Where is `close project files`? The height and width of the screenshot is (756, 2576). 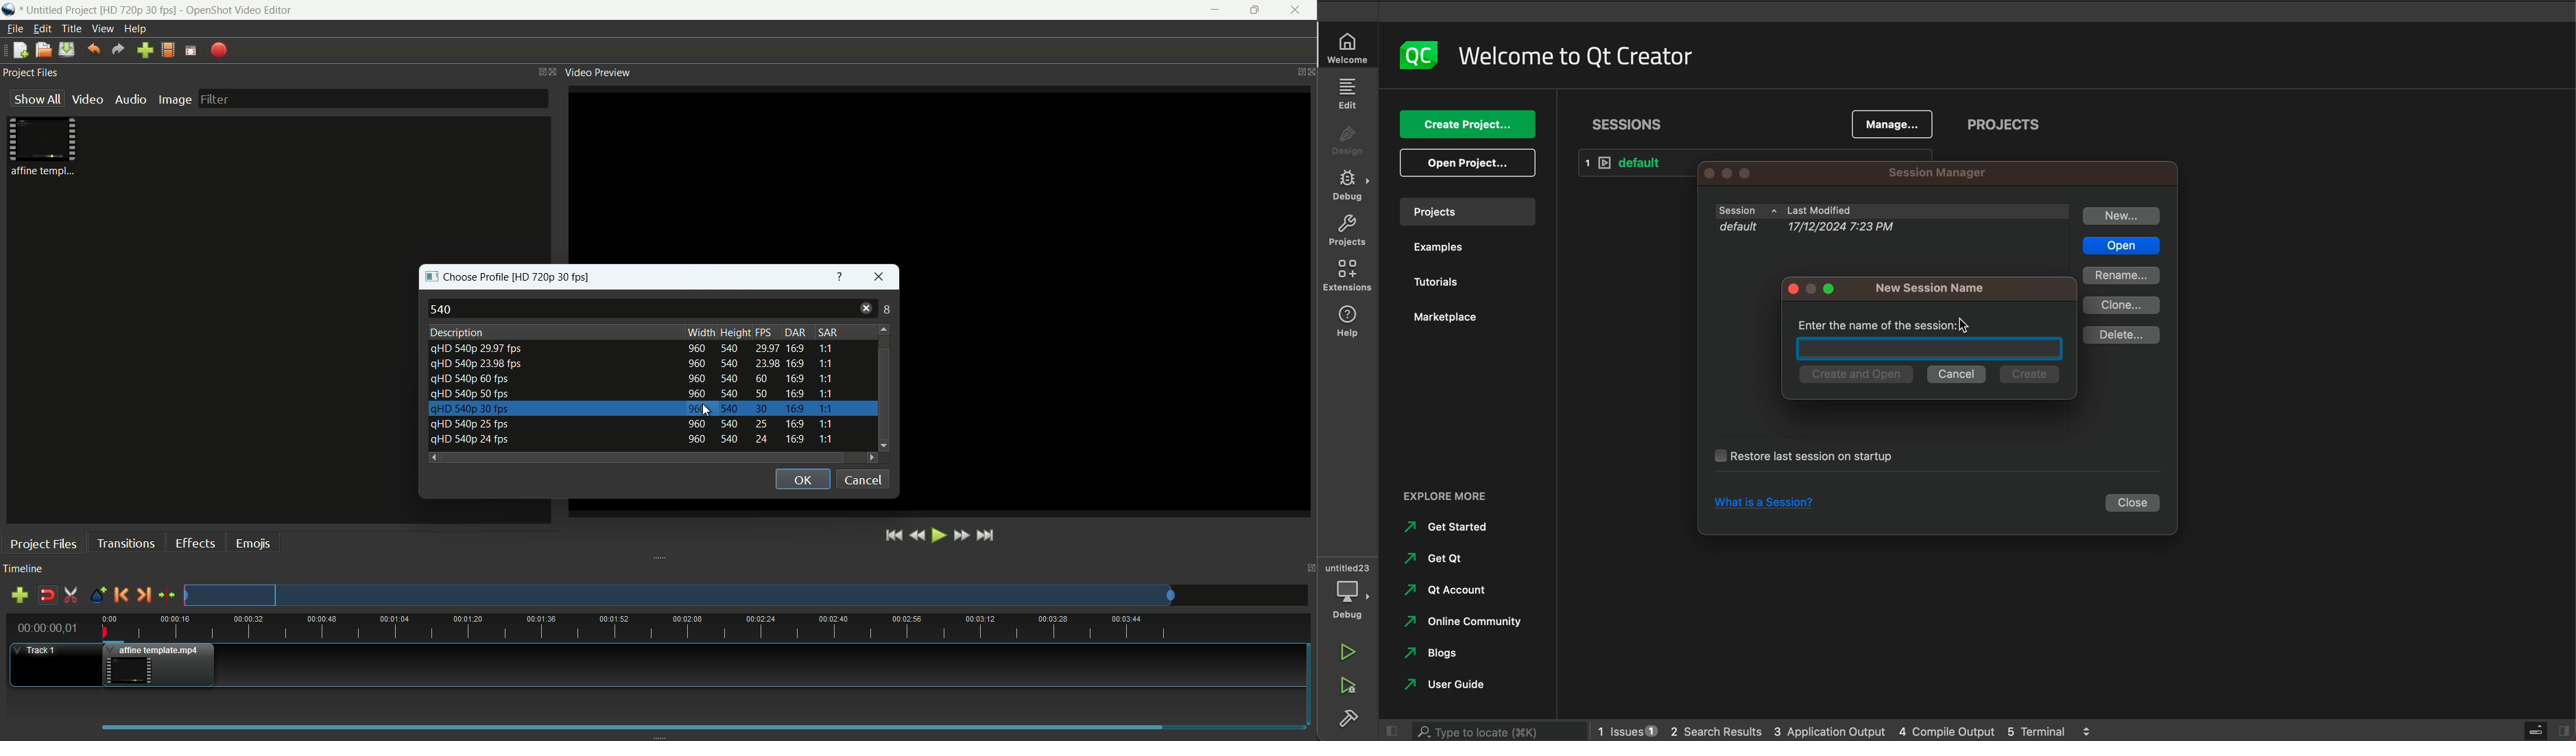 close project files is located at coordinates (554, 71).